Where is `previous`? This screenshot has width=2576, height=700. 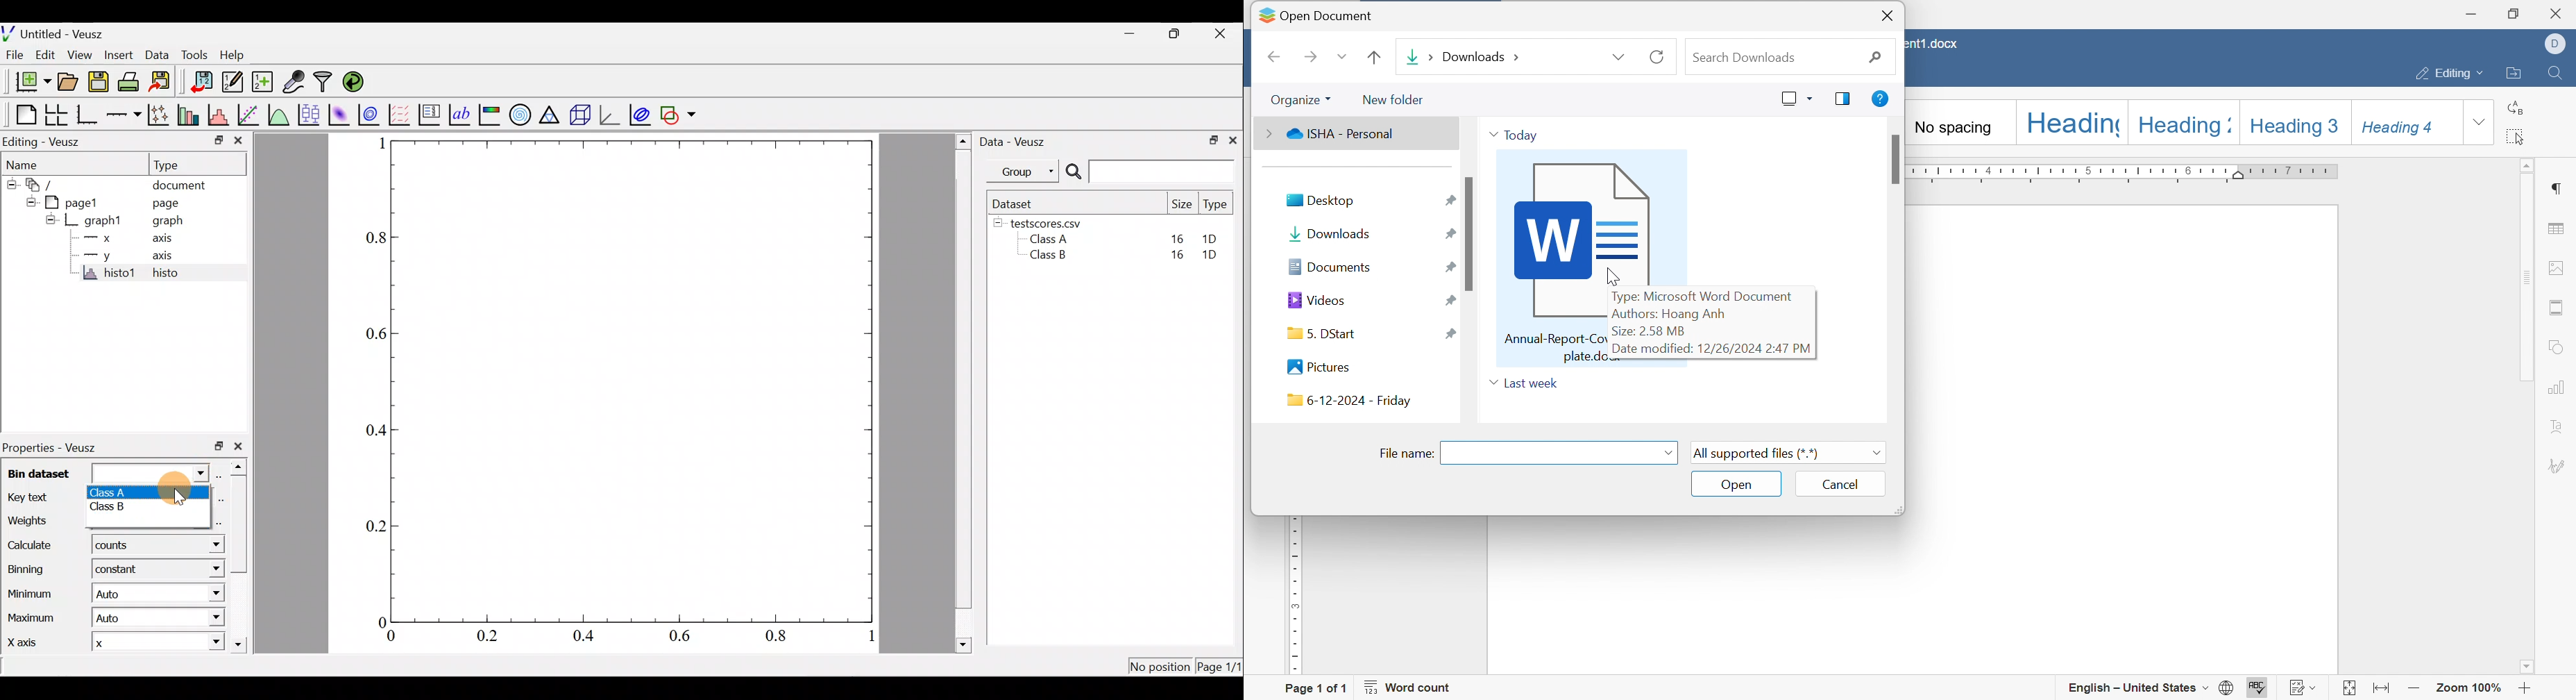
previous is located at coordinates (1278, 58).